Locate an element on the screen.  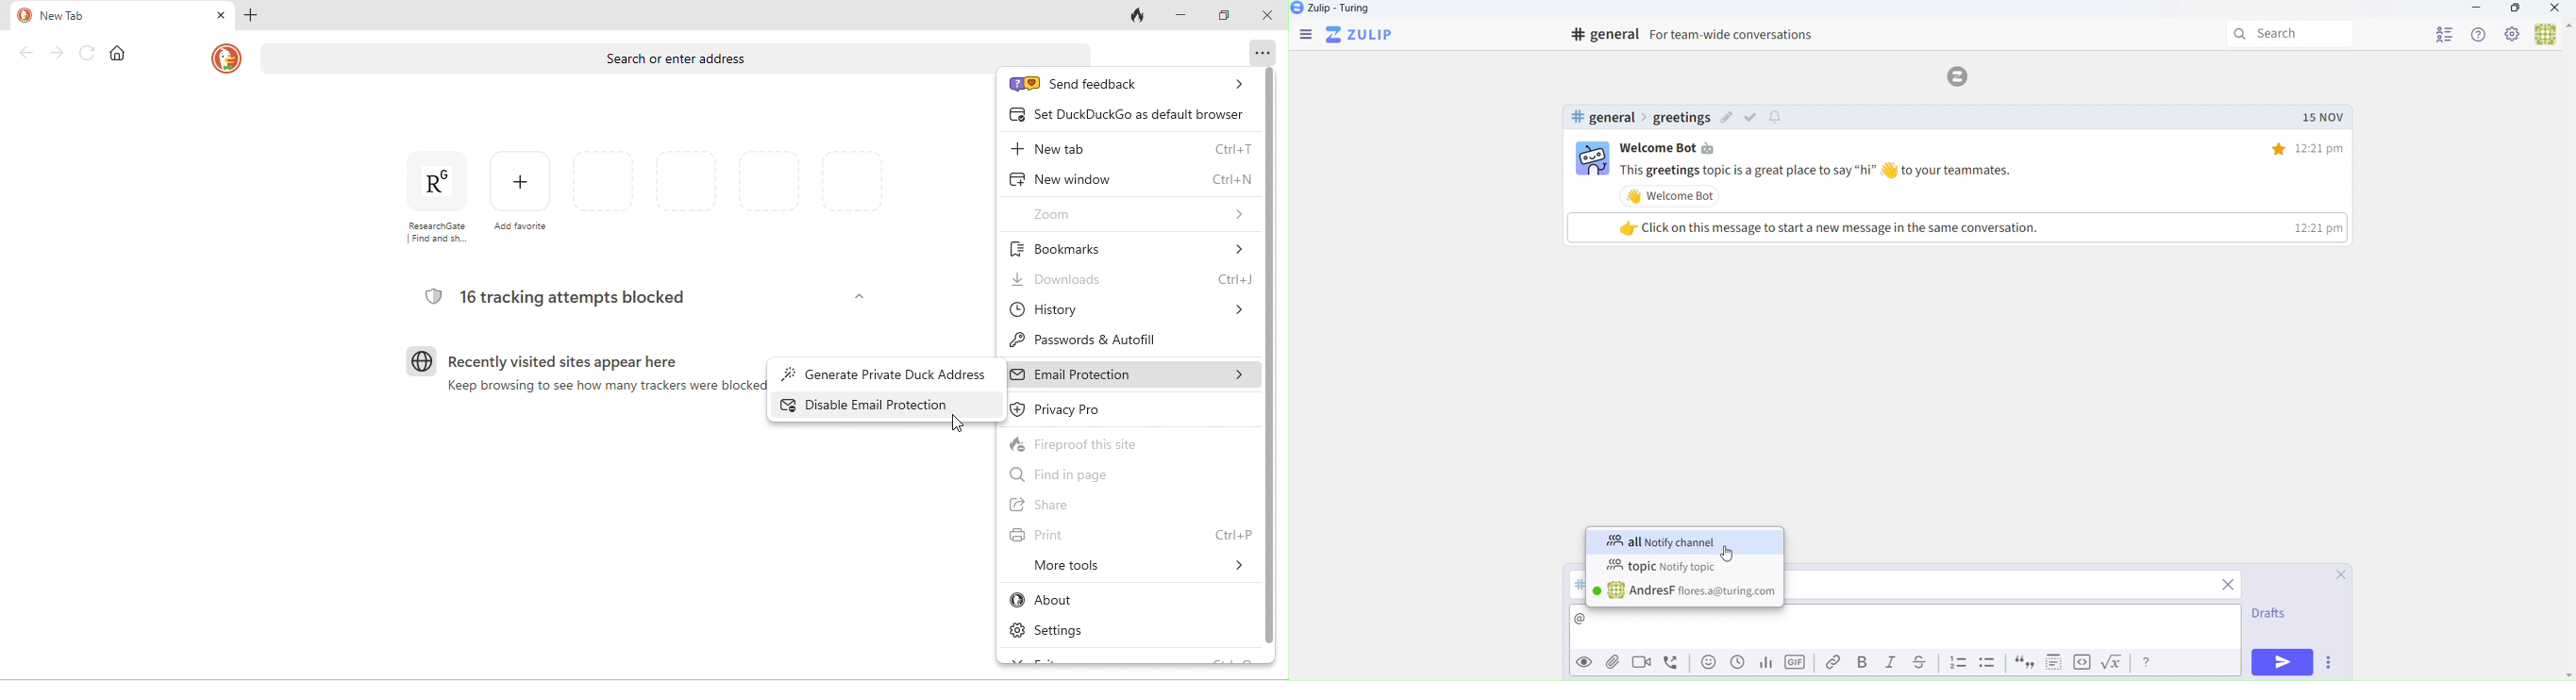
profile is located at coordinates (2445, 32).